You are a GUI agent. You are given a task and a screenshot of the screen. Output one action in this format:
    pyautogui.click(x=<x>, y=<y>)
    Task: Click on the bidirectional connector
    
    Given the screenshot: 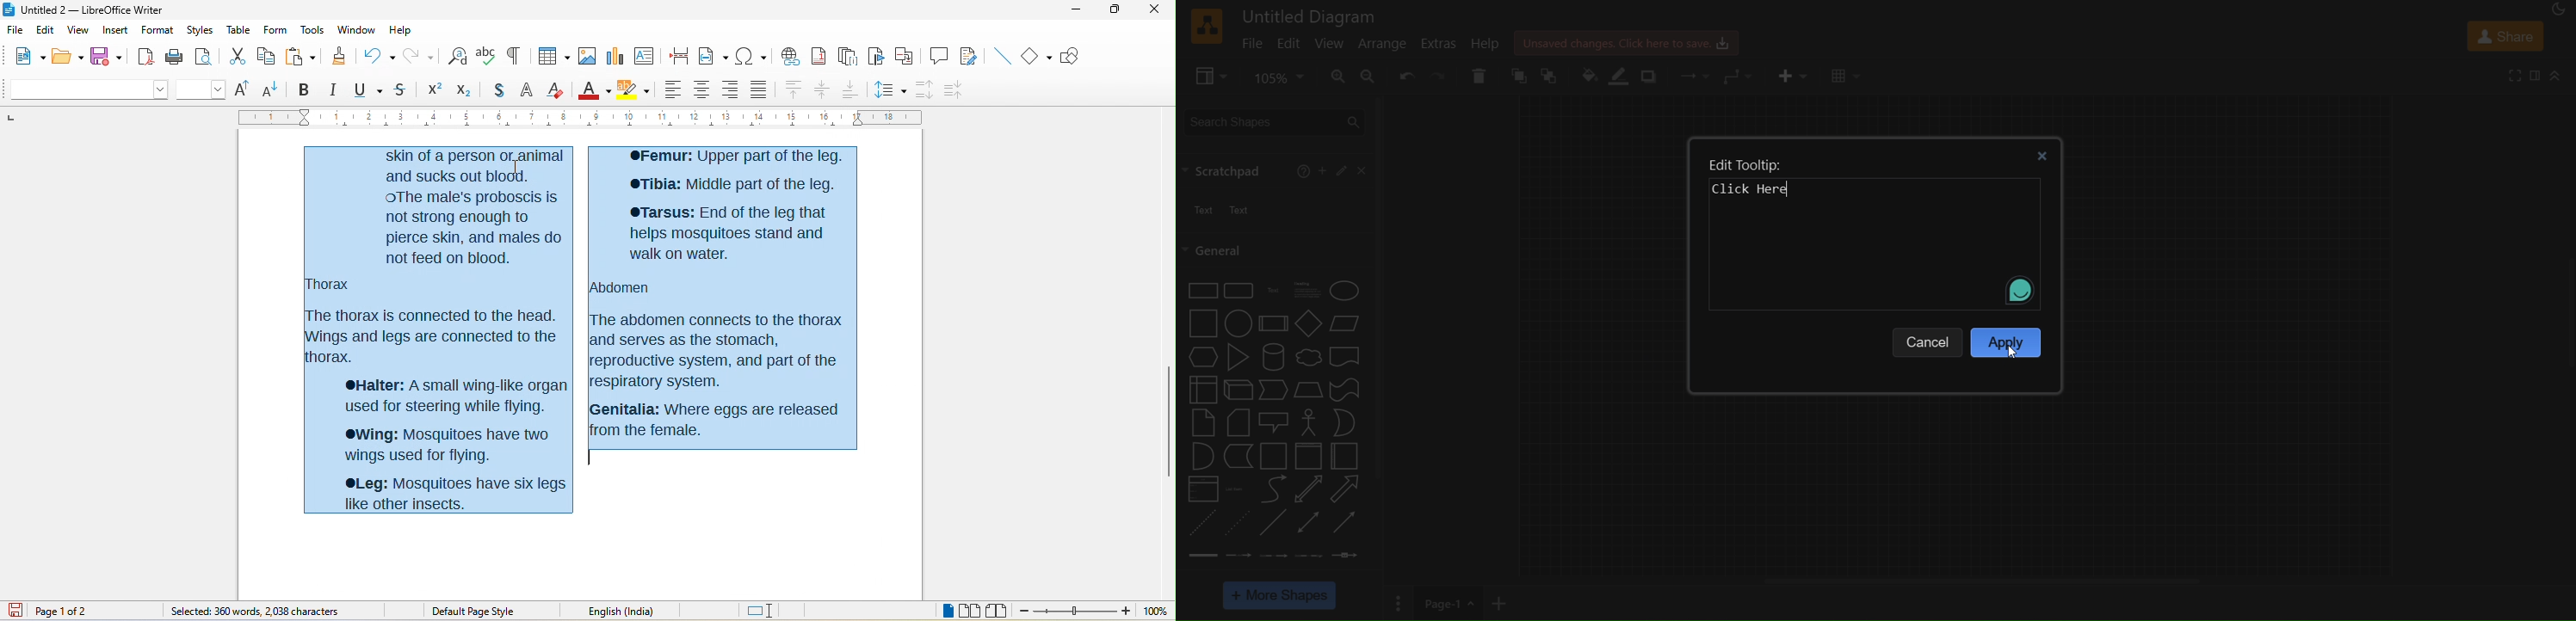 What is the action you would take?
    pyautogui.click(x=1309, y=521)
    